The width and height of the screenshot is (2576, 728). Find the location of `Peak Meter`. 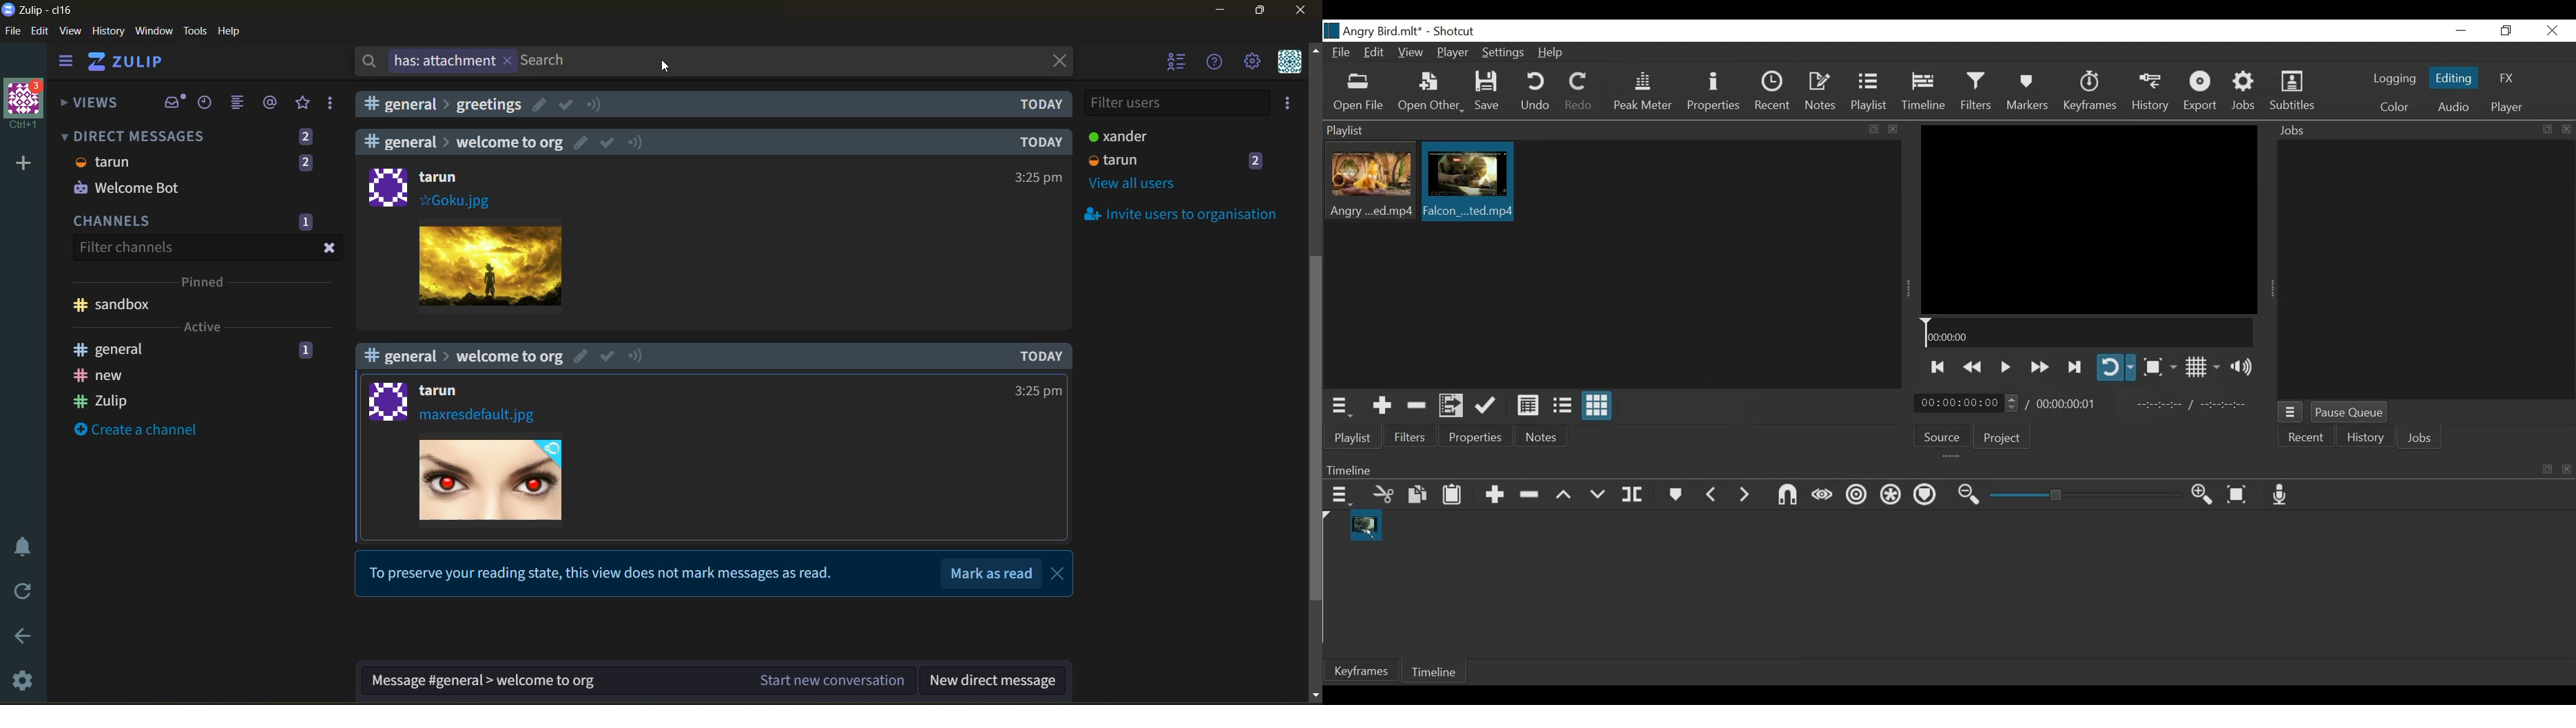

Peak Meter is located at coordinates (1646, 92).